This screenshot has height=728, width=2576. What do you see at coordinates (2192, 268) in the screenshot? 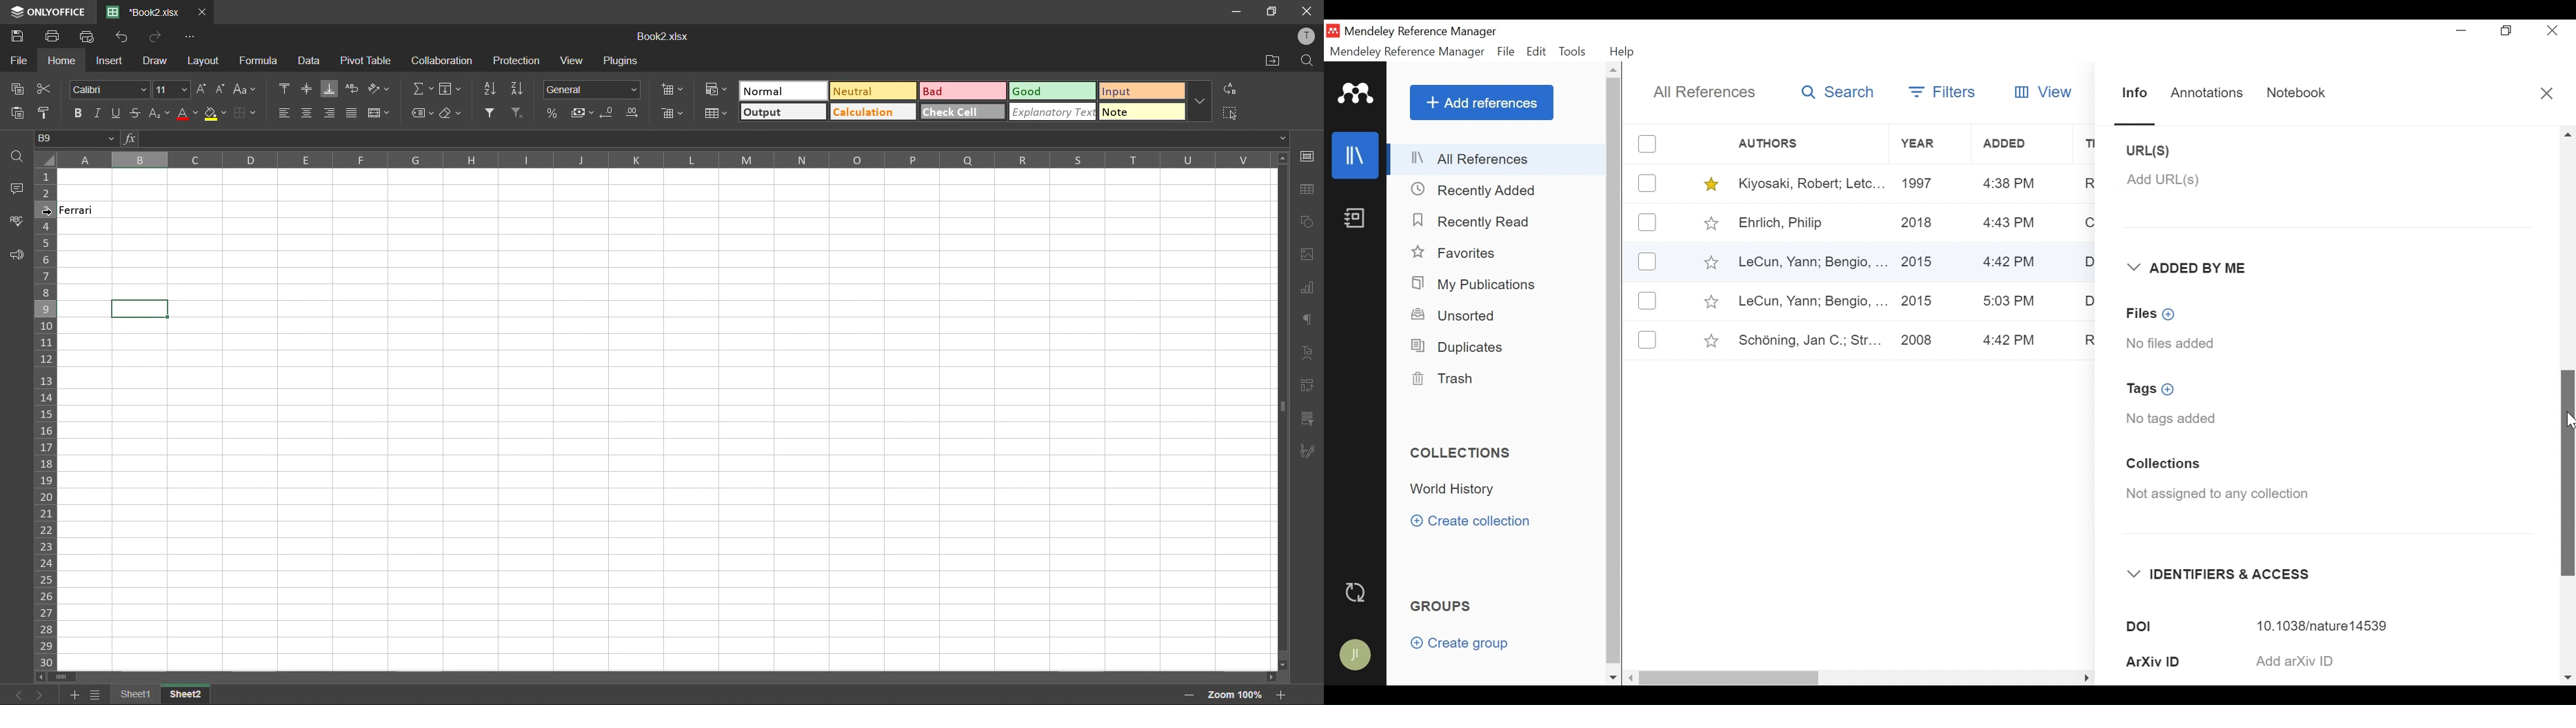
I see `Added by Me` at bounding box center [2192, 268].